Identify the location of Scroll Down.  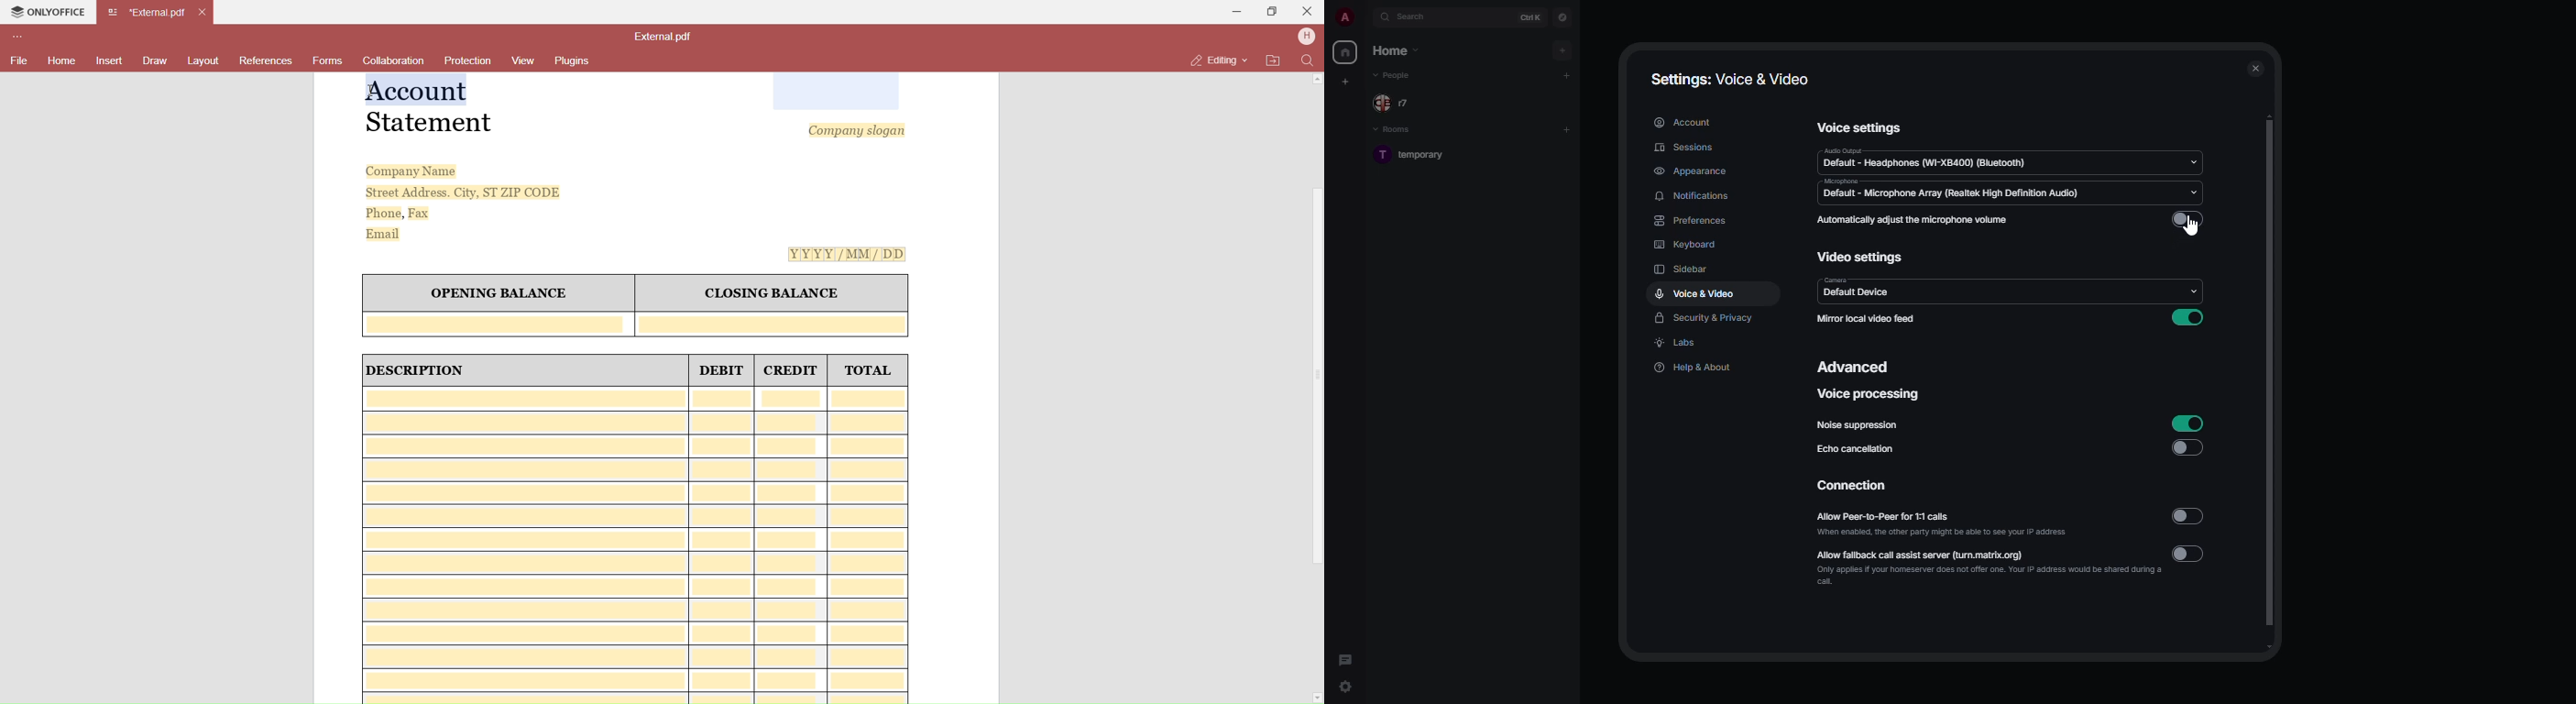
(1315, 696).